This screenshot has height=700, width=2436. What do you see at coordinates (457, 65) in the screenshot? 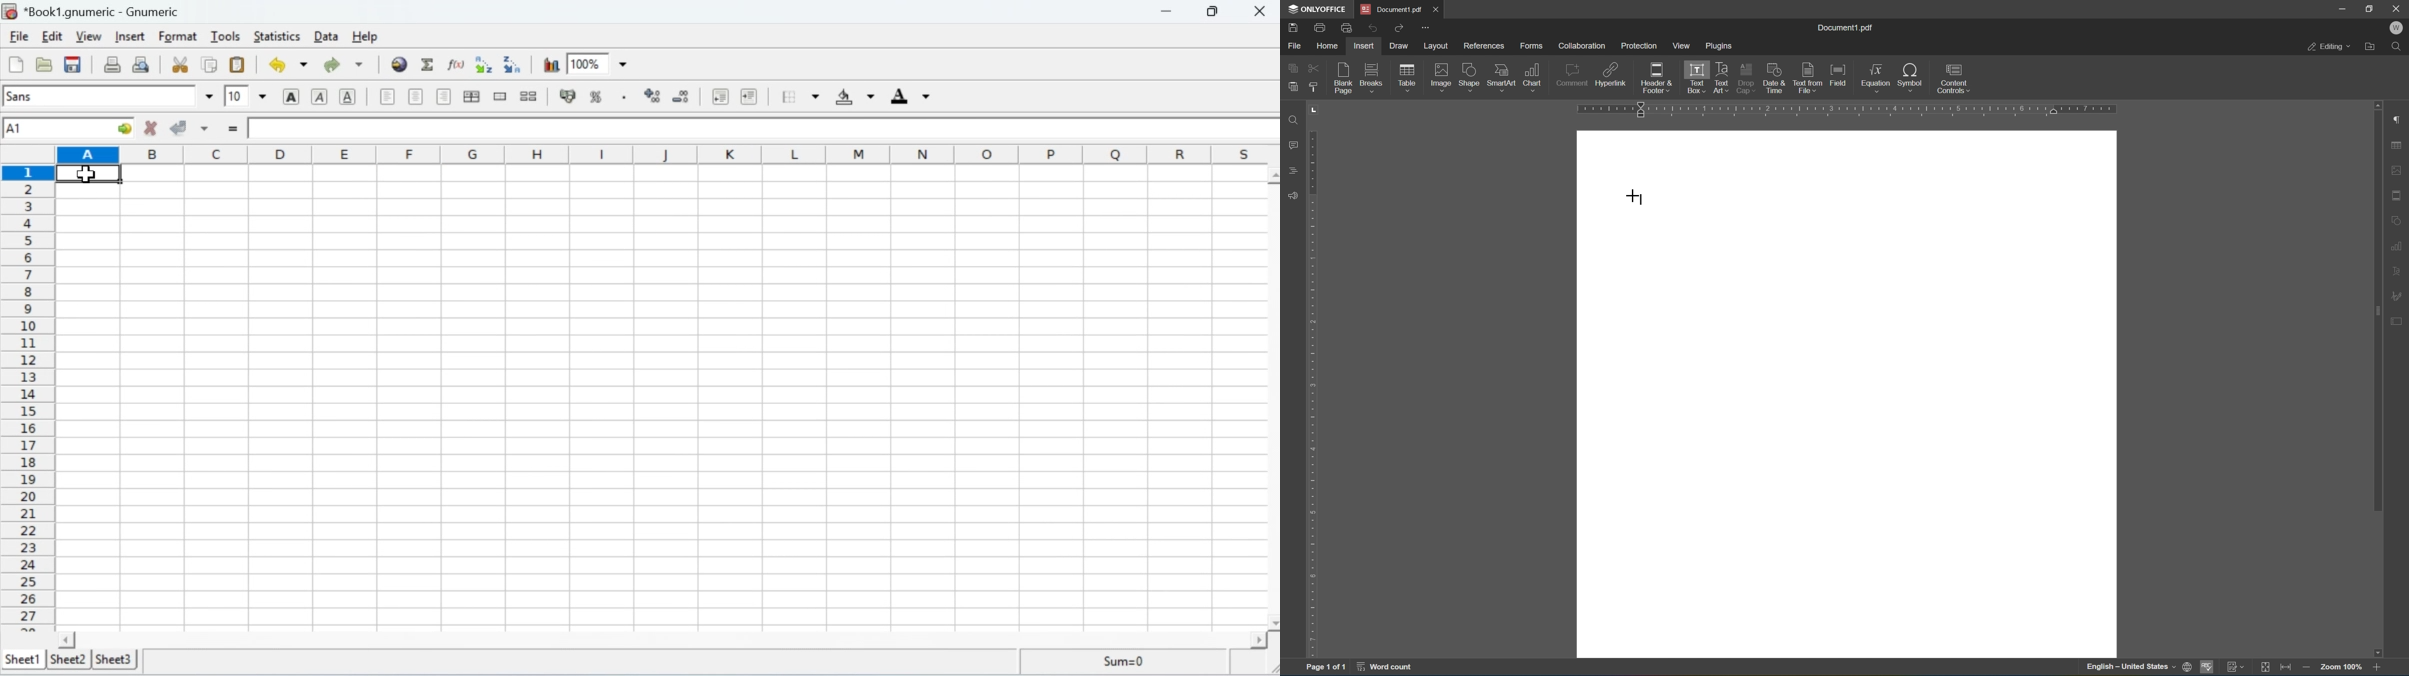
I see `Edit a function into the current cell` at bounding box center [457, 65].